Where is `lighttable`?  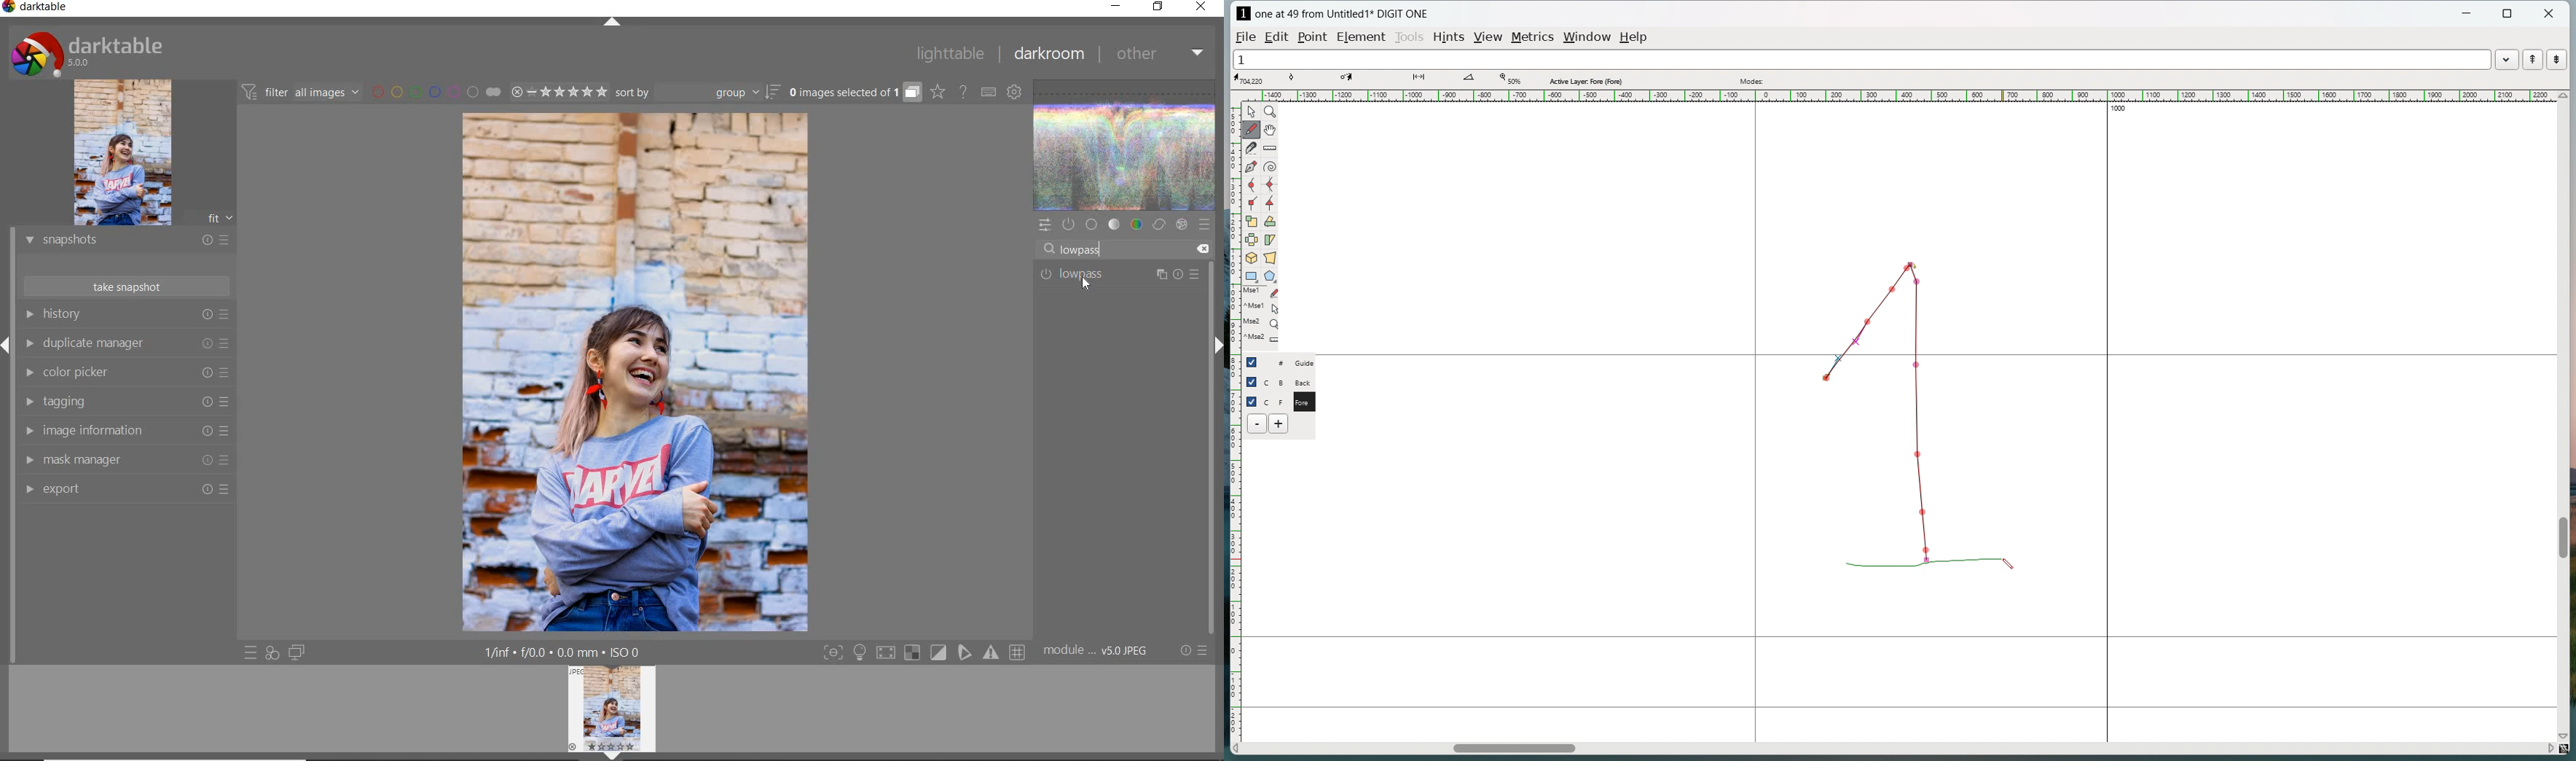 lighttable is located at coordinates (948, 56).